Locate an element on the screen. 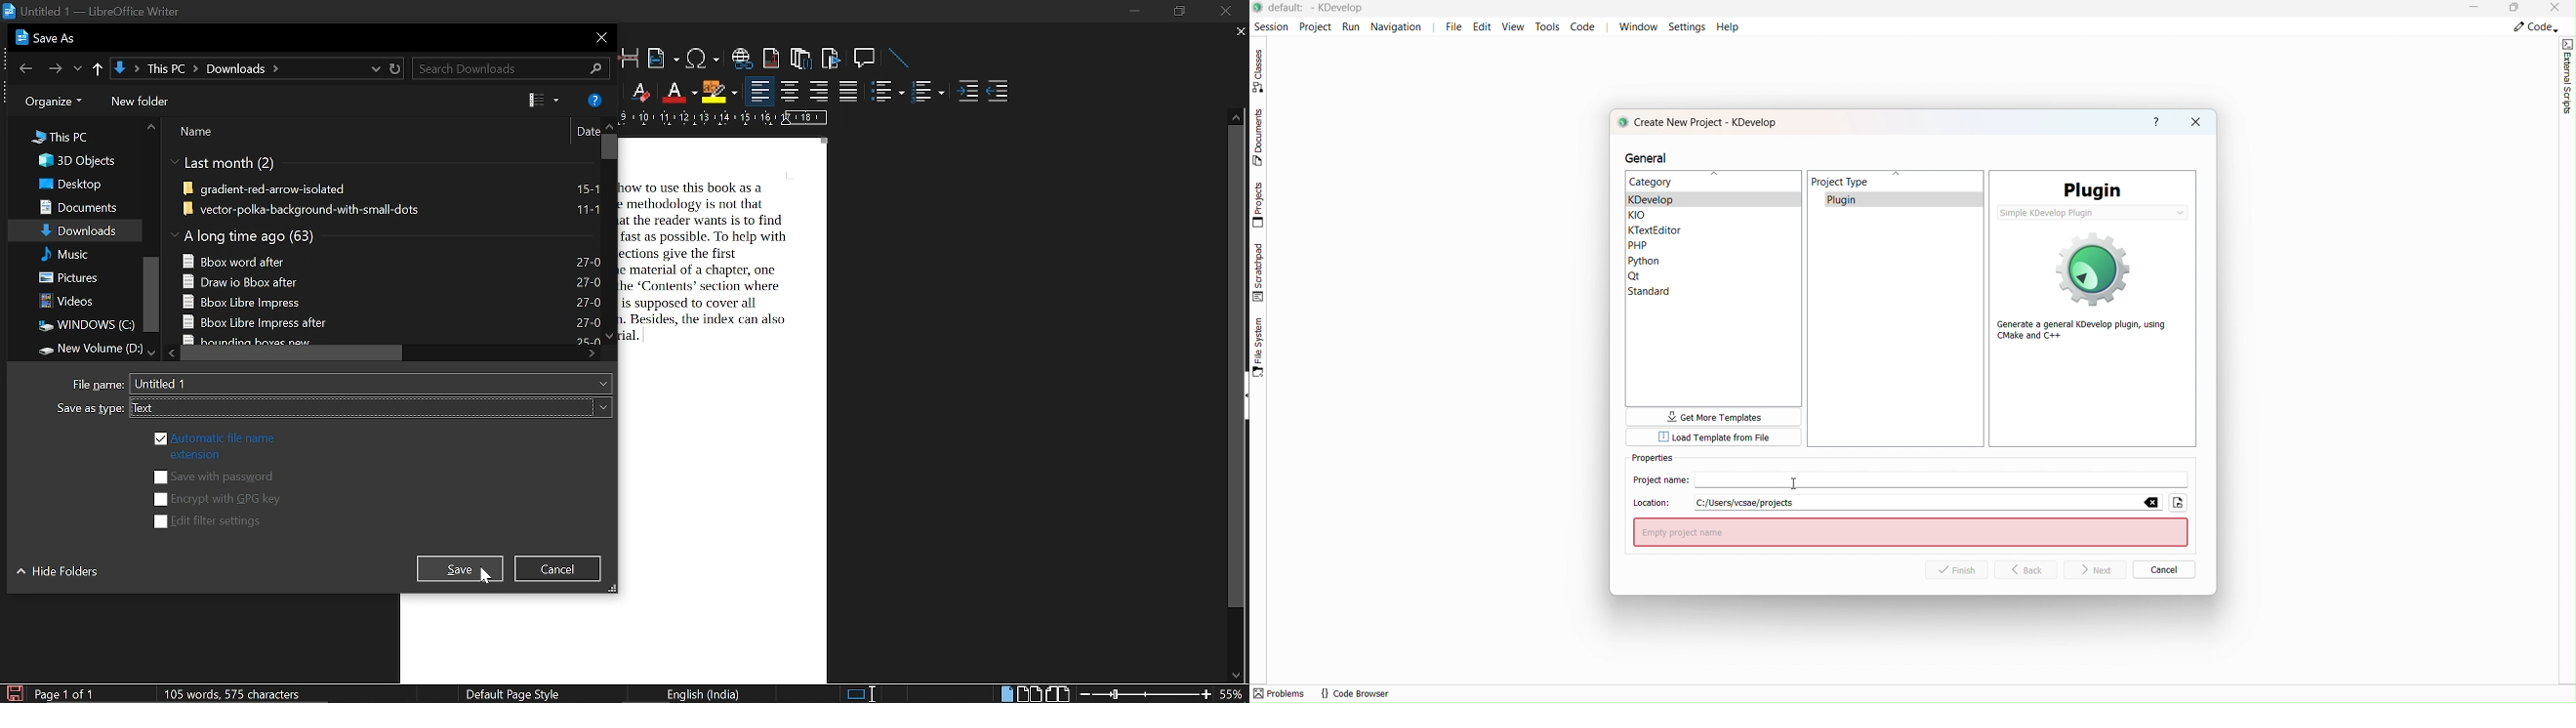  next is located at coordinates (53, 66).